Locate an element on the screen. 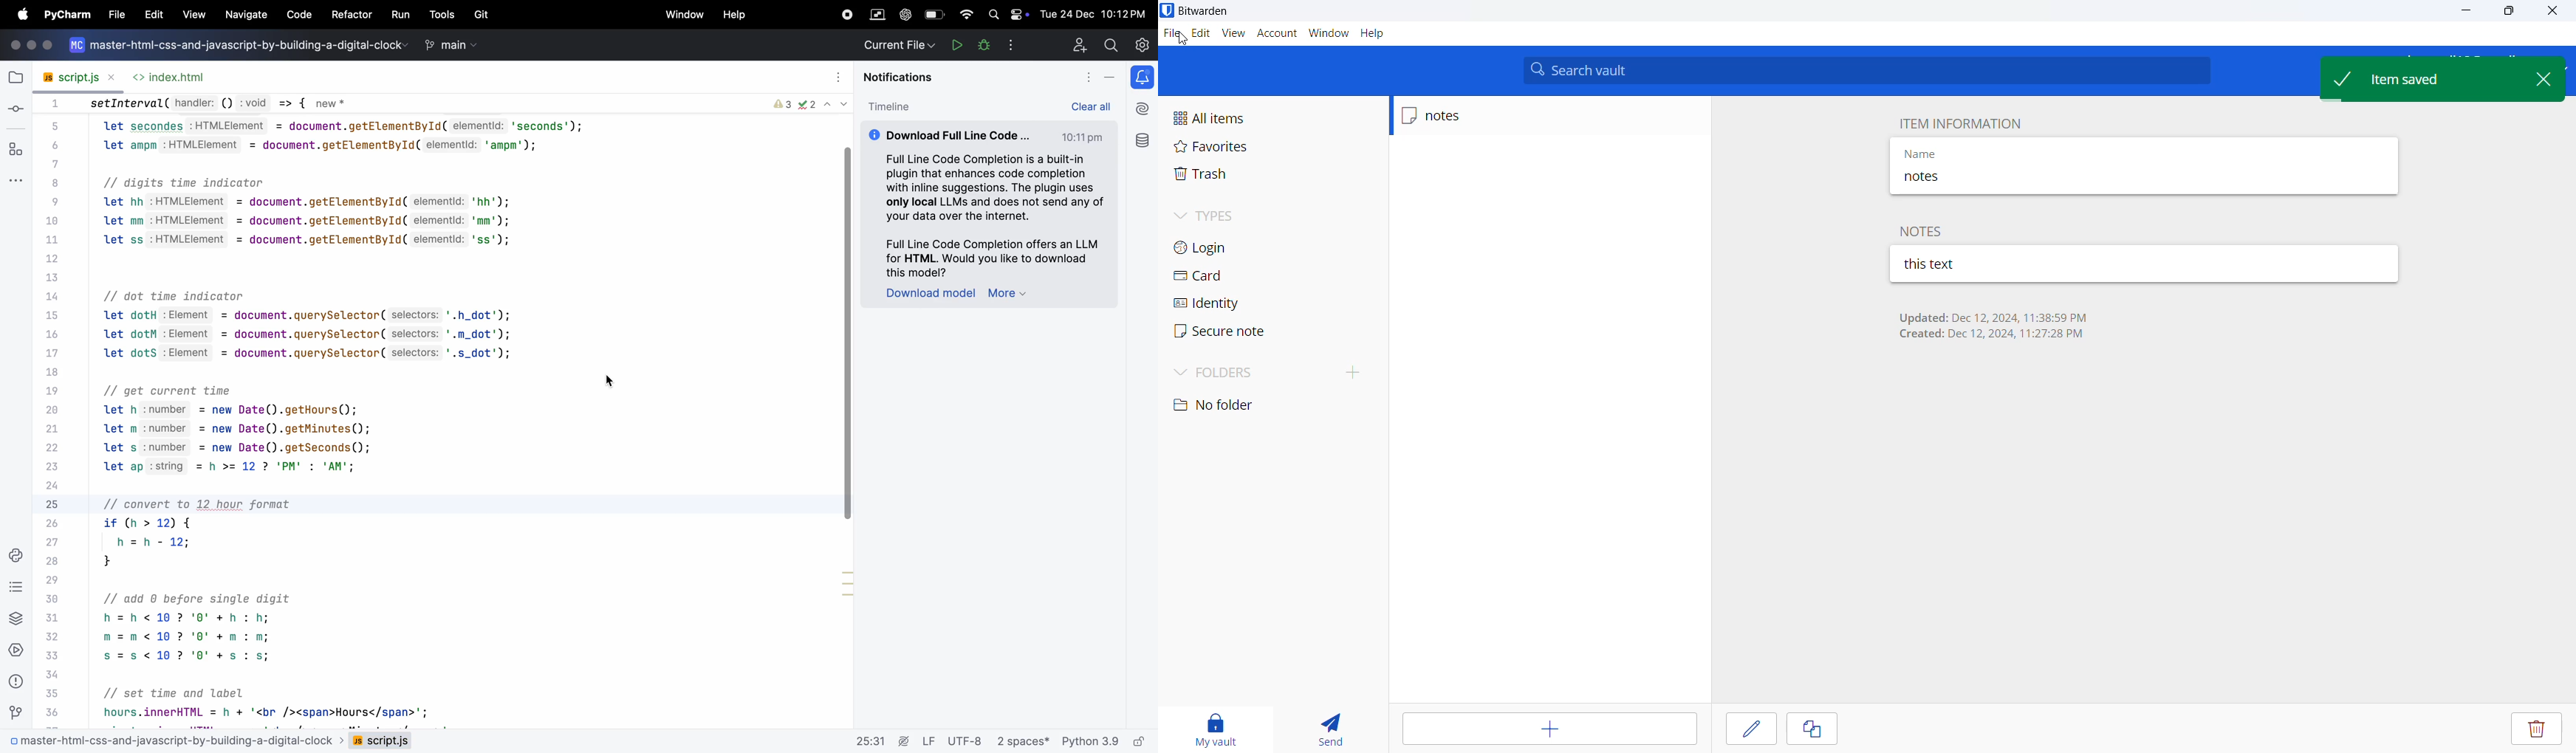 The width and height of the screenshot is (2576, 756). types is located at coordinates (1225, 216).